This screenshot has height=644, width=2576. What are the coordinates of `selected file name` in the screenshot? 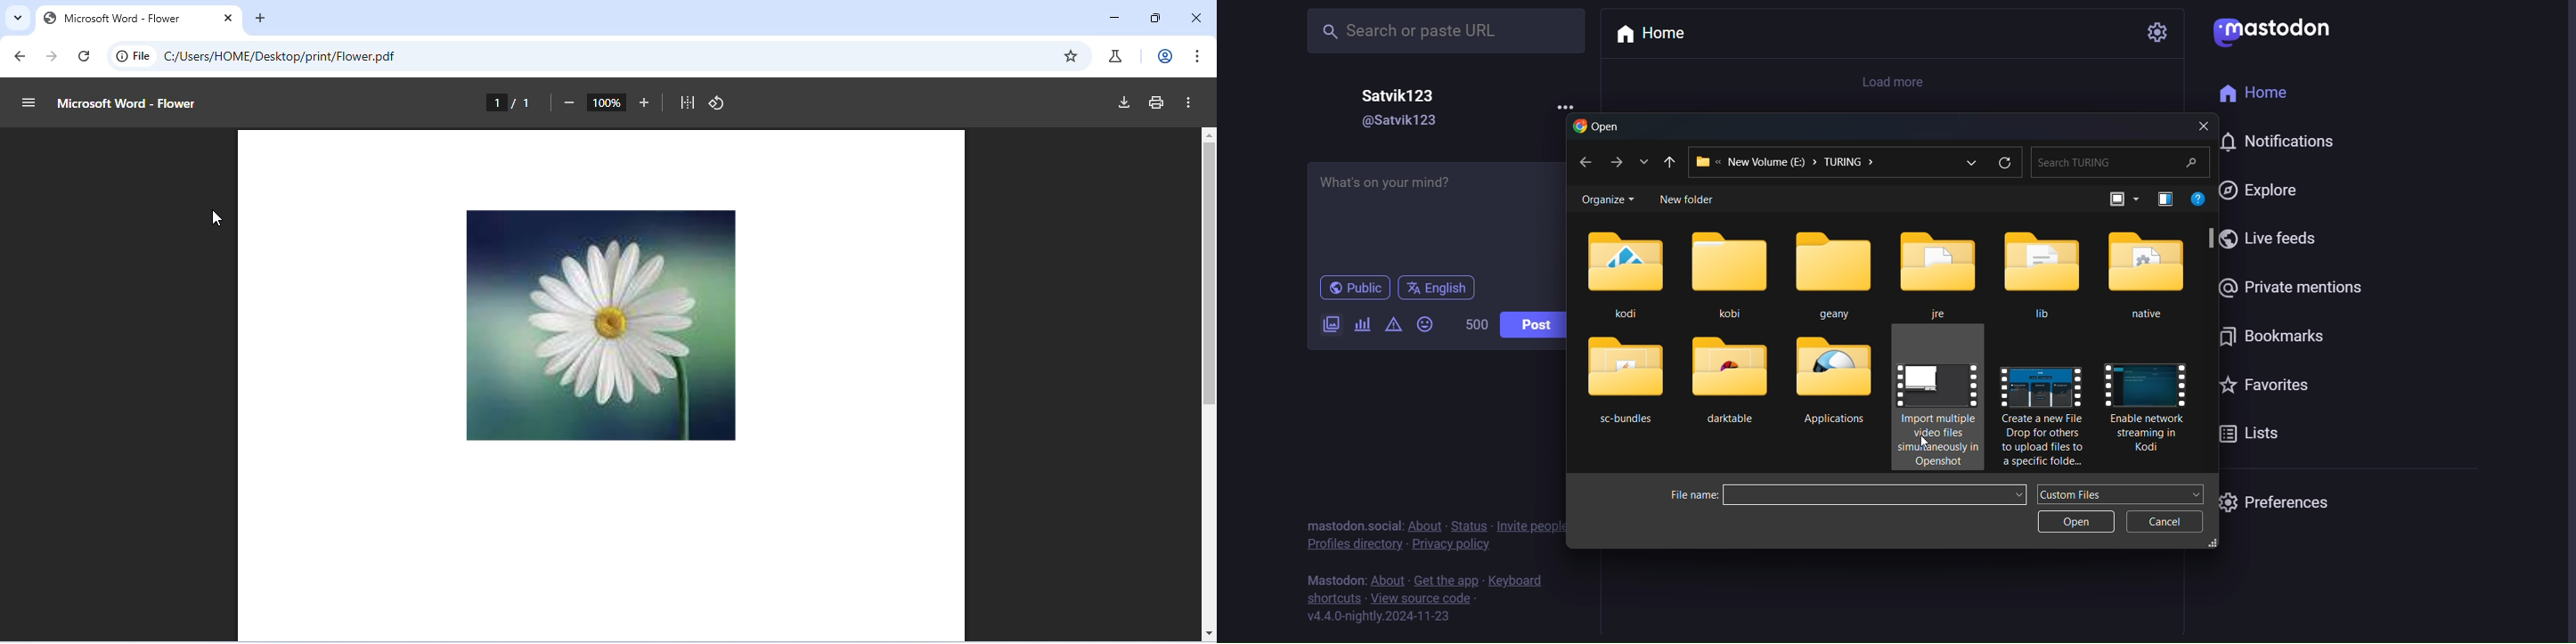 It's located at (1862, 494).